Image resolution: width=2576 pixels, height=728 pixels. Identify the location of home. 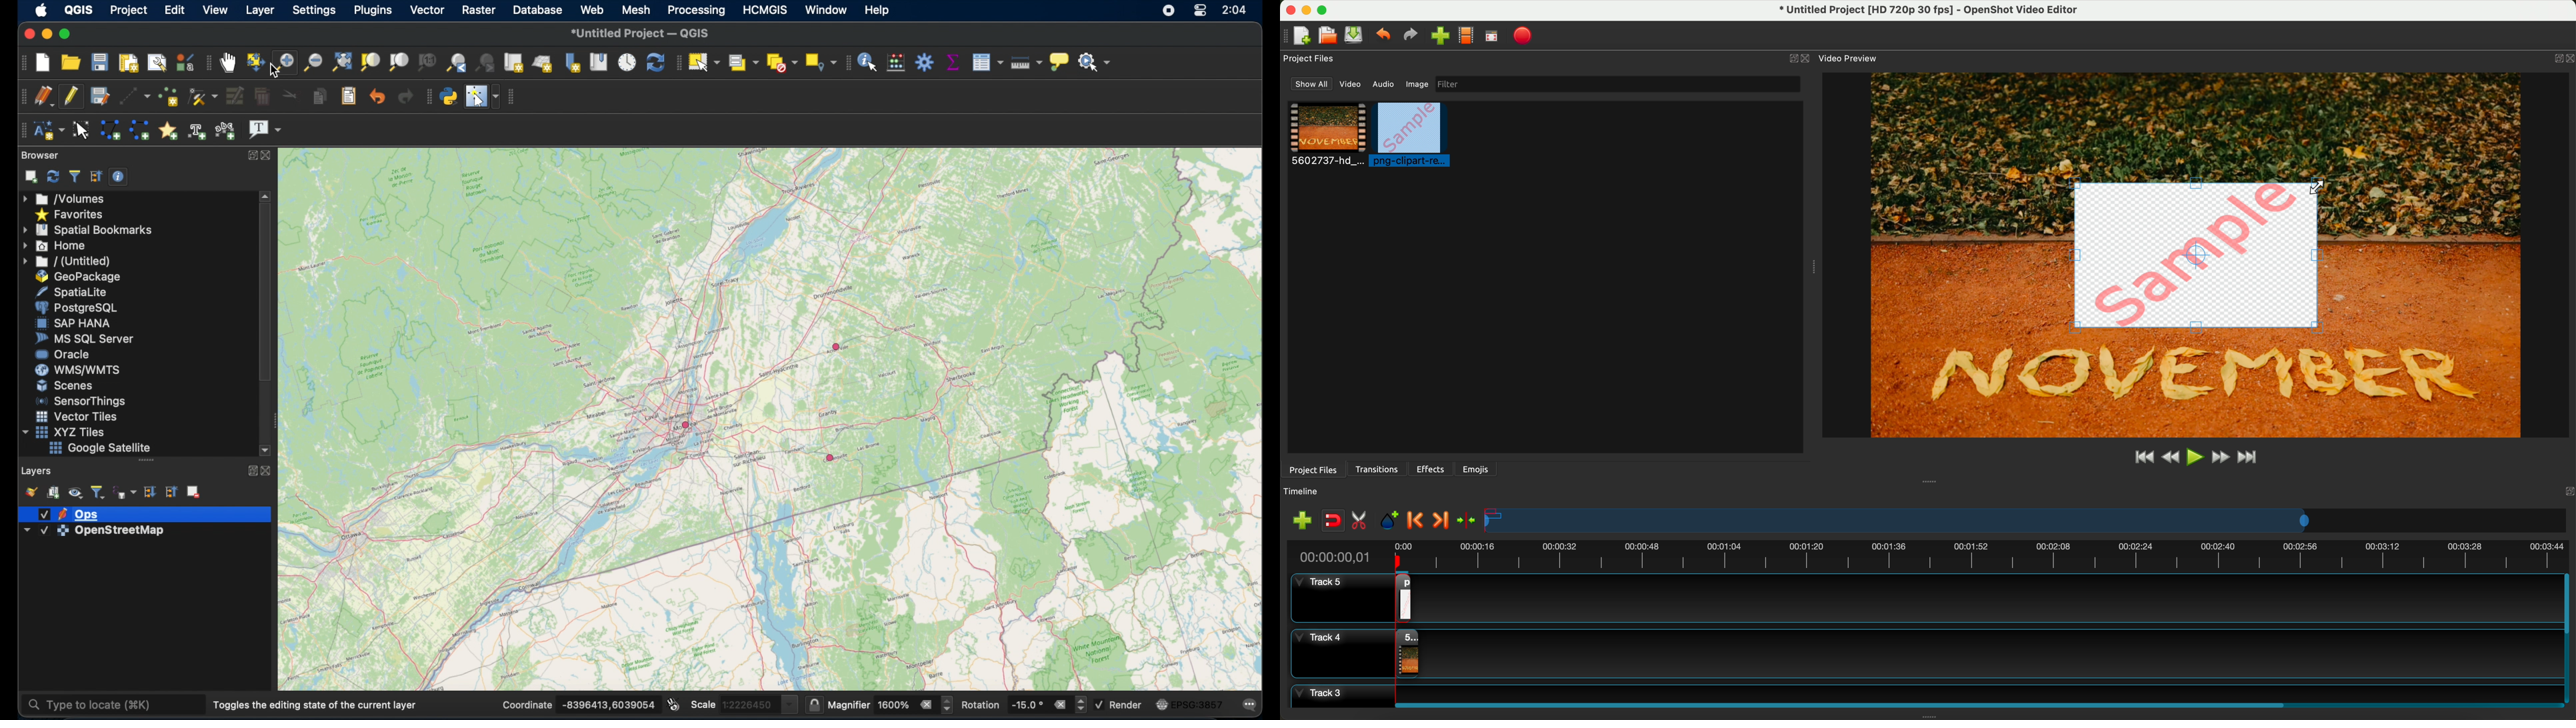
(57, 246).